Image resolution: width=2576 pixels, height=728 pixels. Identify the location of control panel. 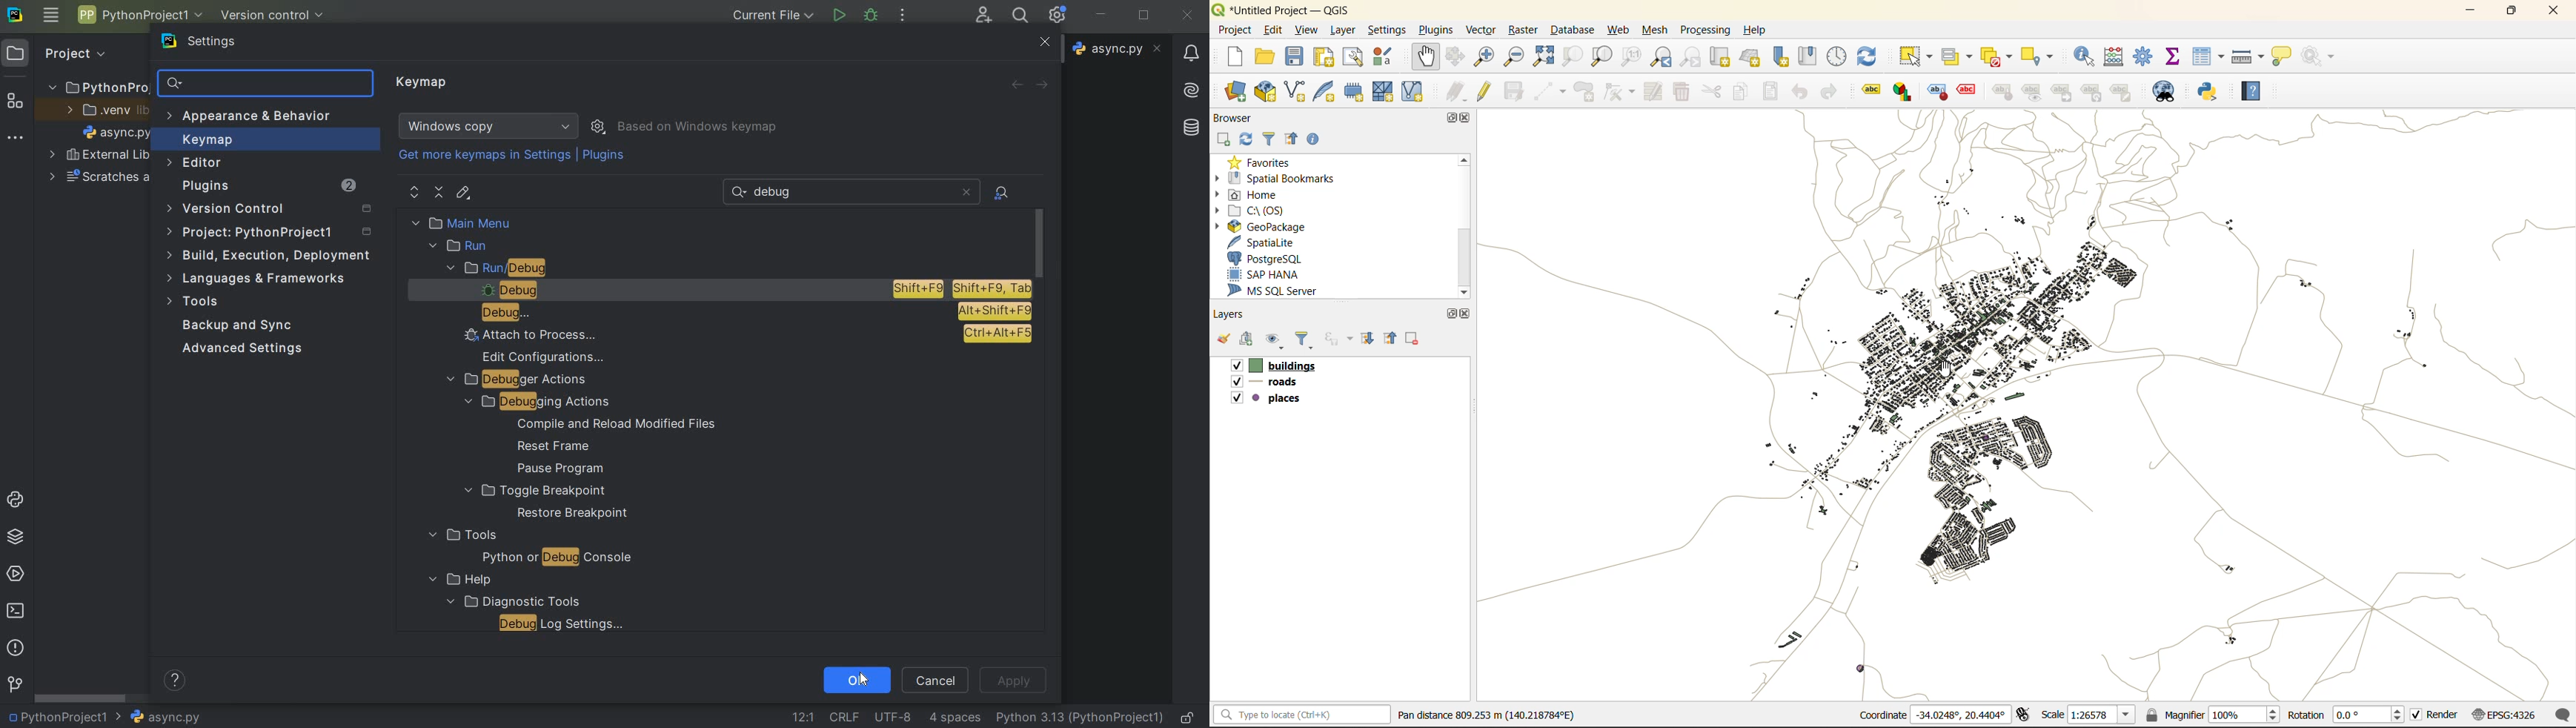
(1836, 59).